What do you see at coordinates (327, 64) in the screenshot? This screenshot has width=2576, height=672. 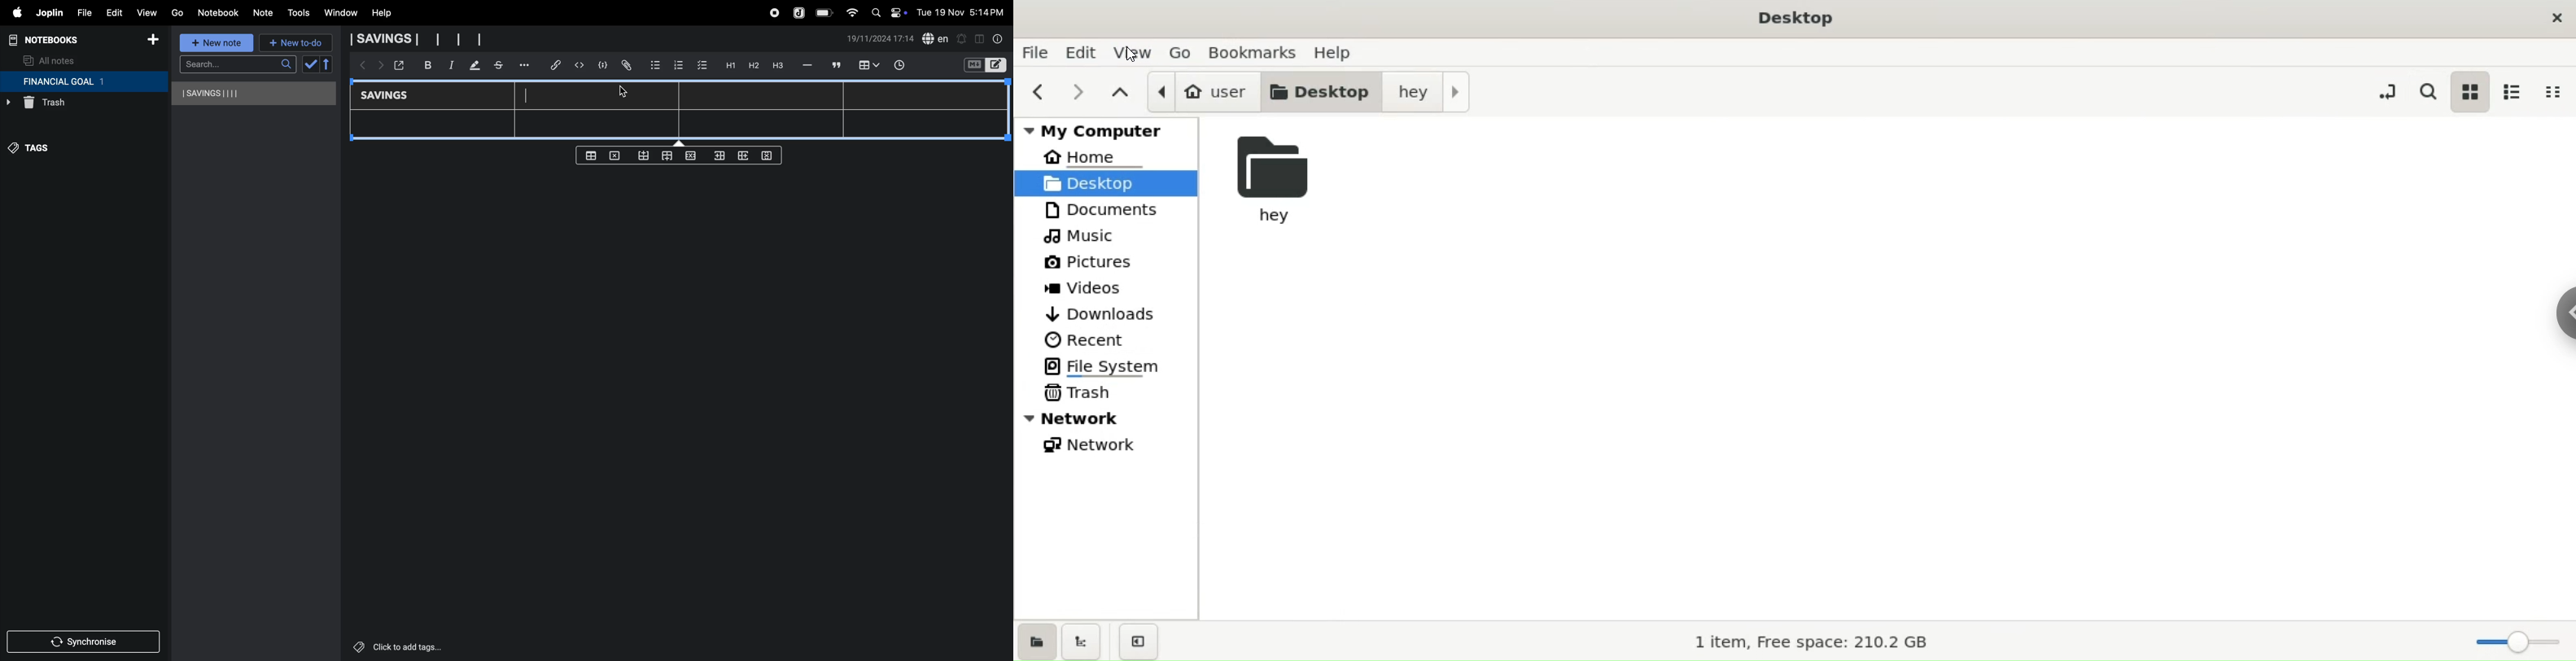 I see `reverse sort order` at bounding box center [327, 64].